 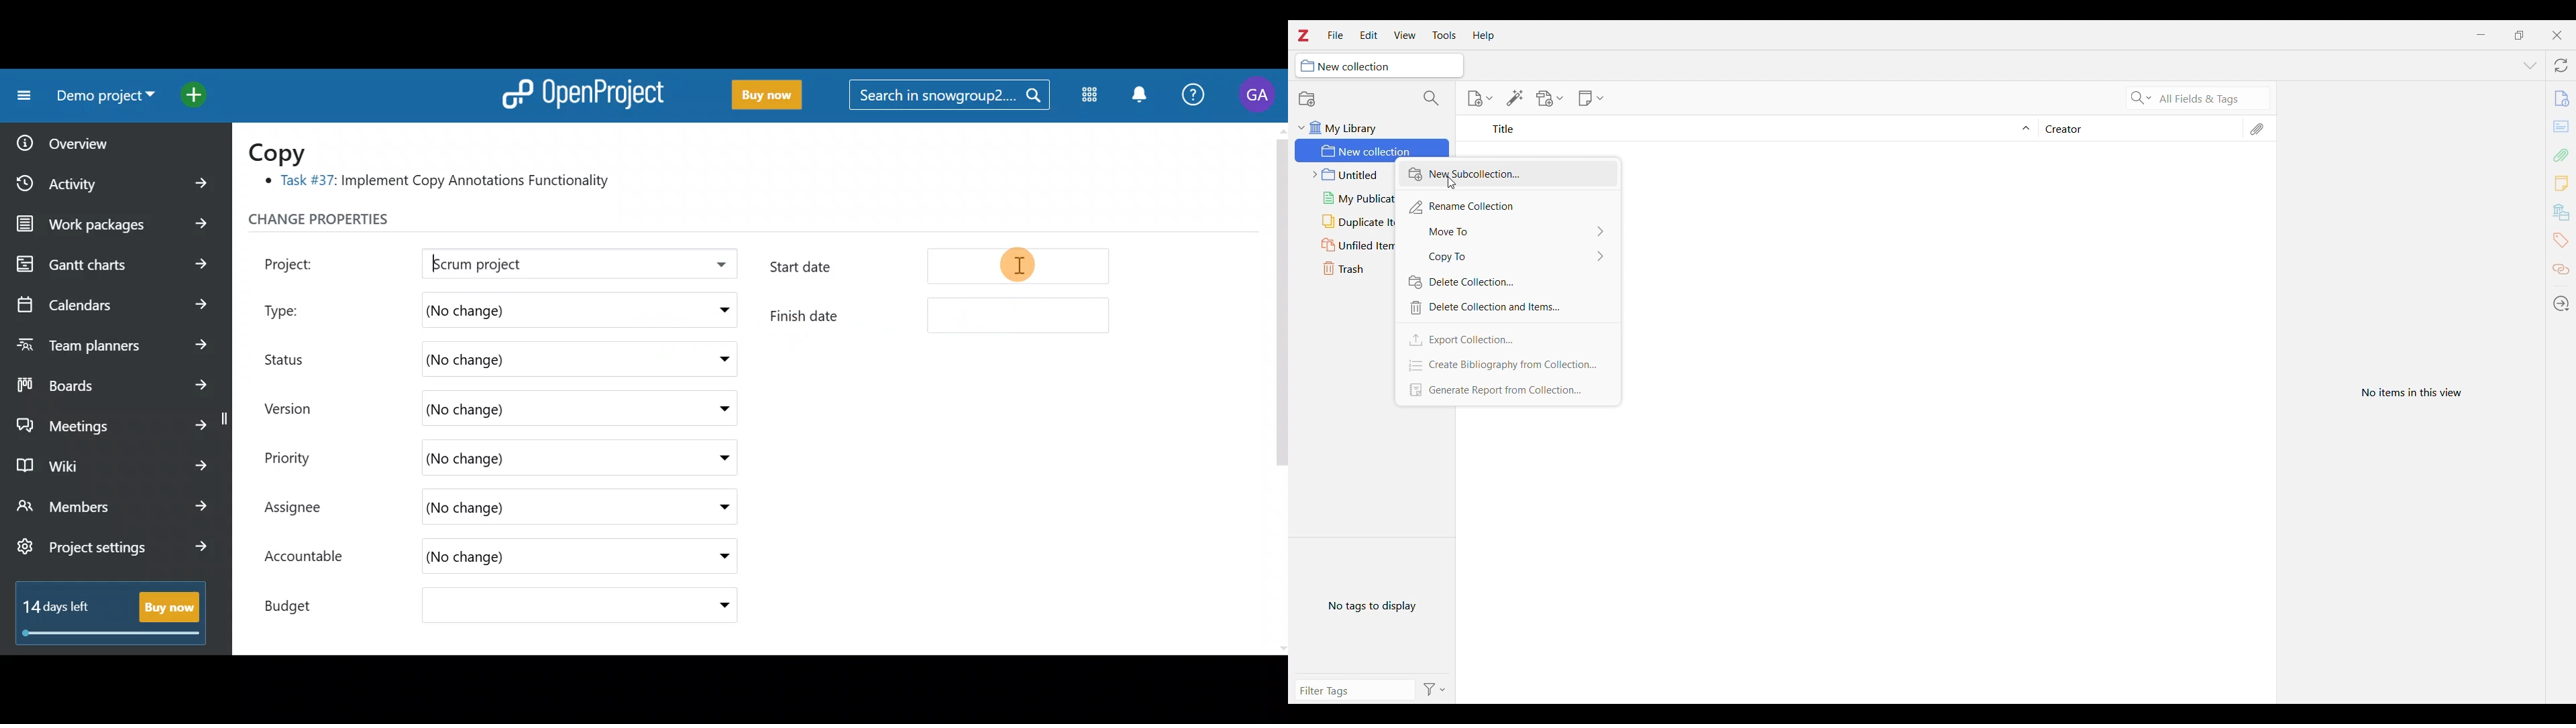 What do you see at coordinates (534, 607) in the screenshot?
I see `(No change)` at bounding box center [534, 607].